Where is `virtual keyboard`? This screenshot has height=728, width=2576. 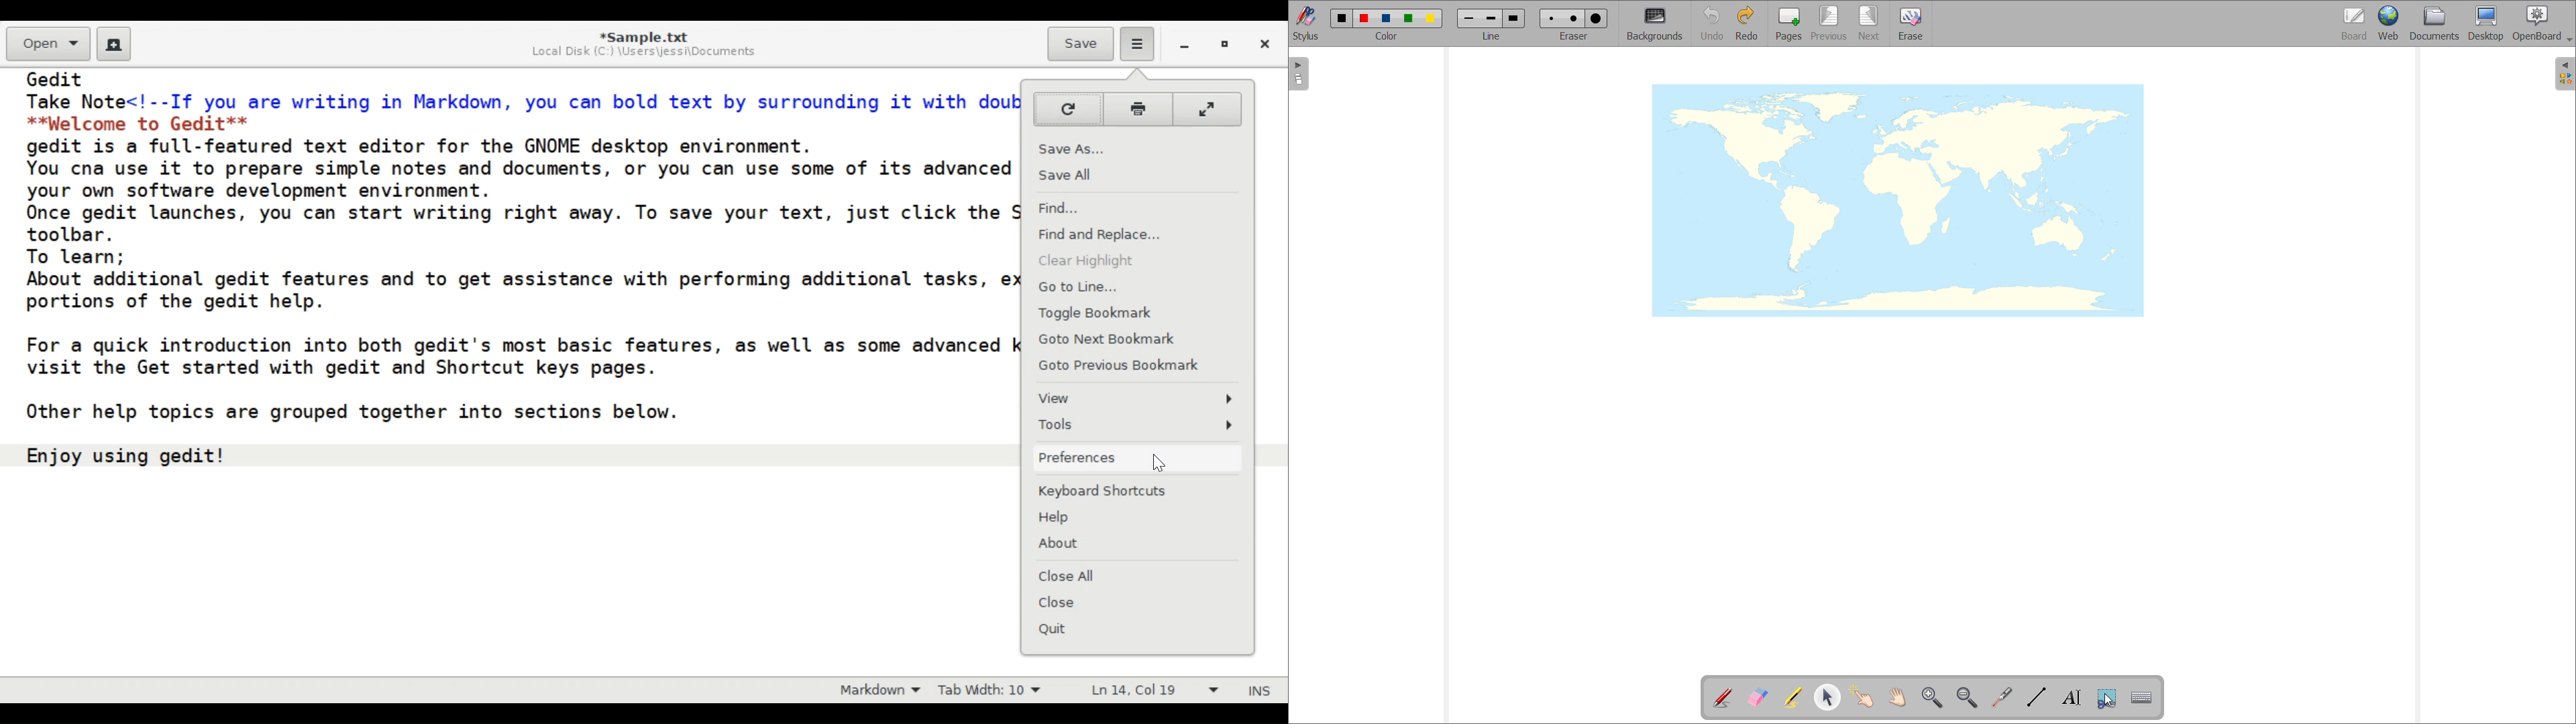
virtual keyboard is located at coordinates (2142, 698).